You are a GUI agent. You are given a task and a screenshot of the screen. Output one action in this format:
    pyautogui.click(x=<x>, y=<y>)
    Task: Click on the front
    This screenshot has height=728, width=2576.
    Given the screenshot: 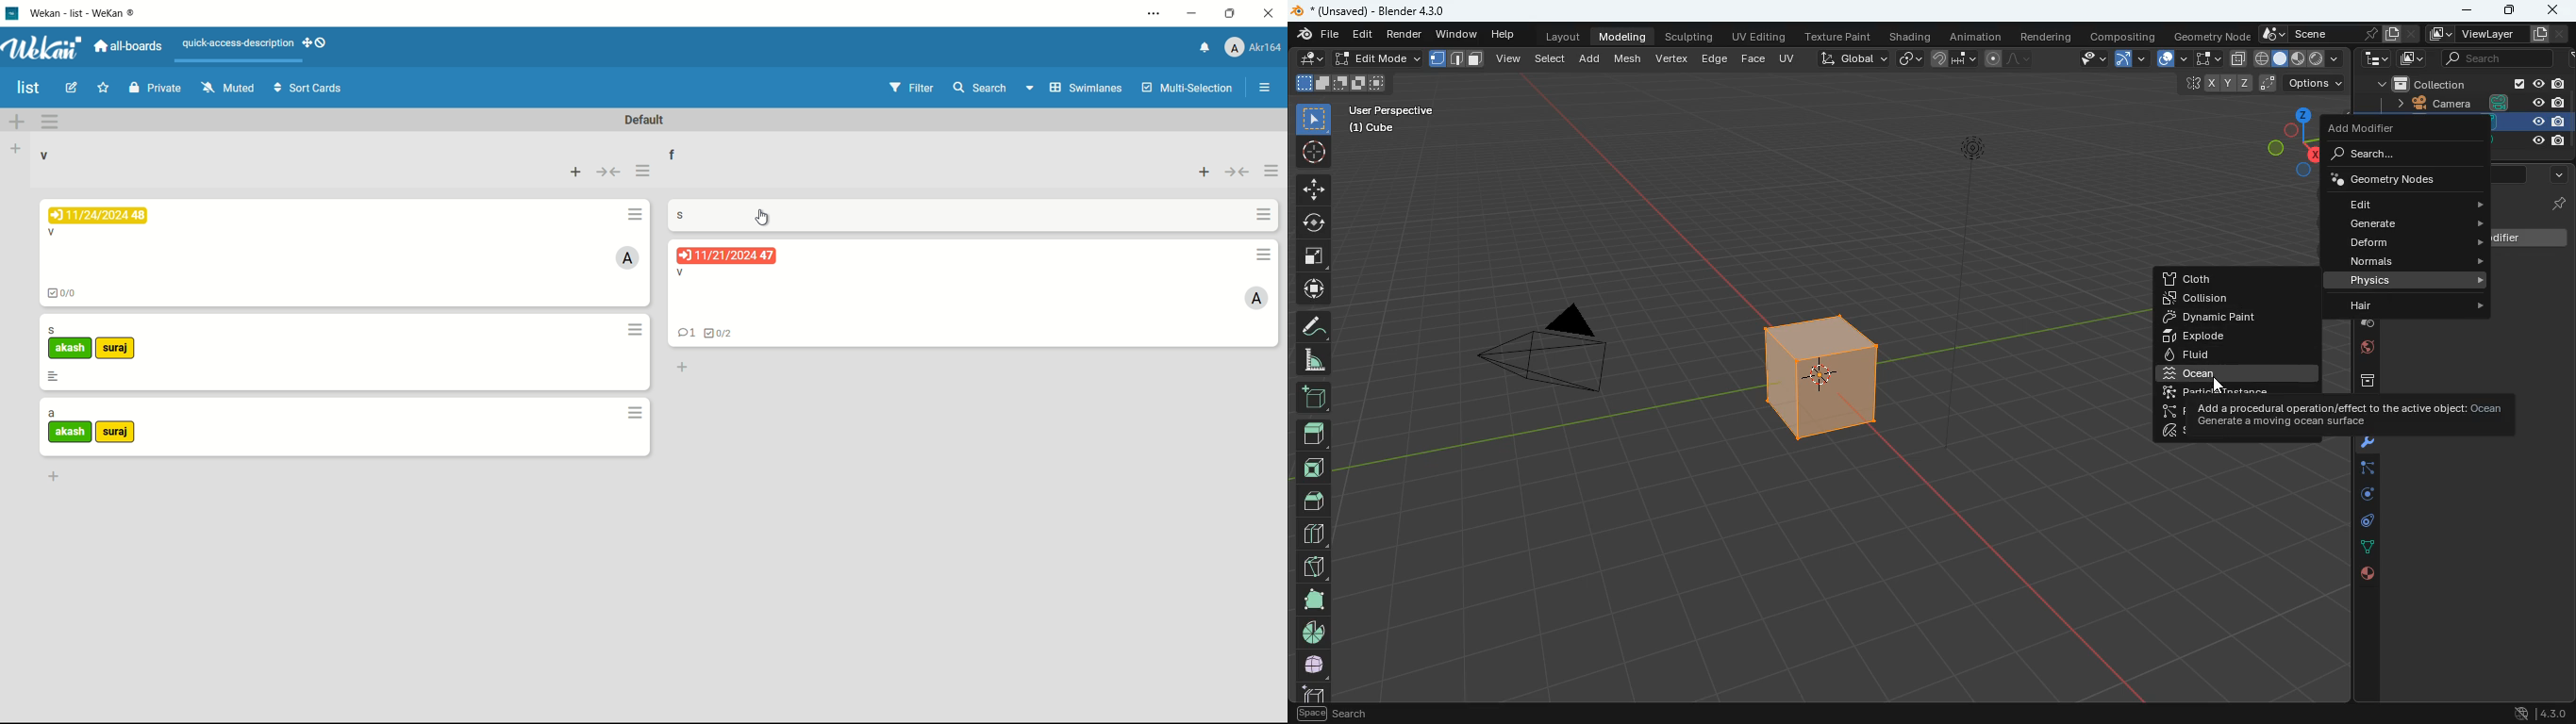 What is the action you would take?
    pyautogui.click(x=1312, y=468)
    